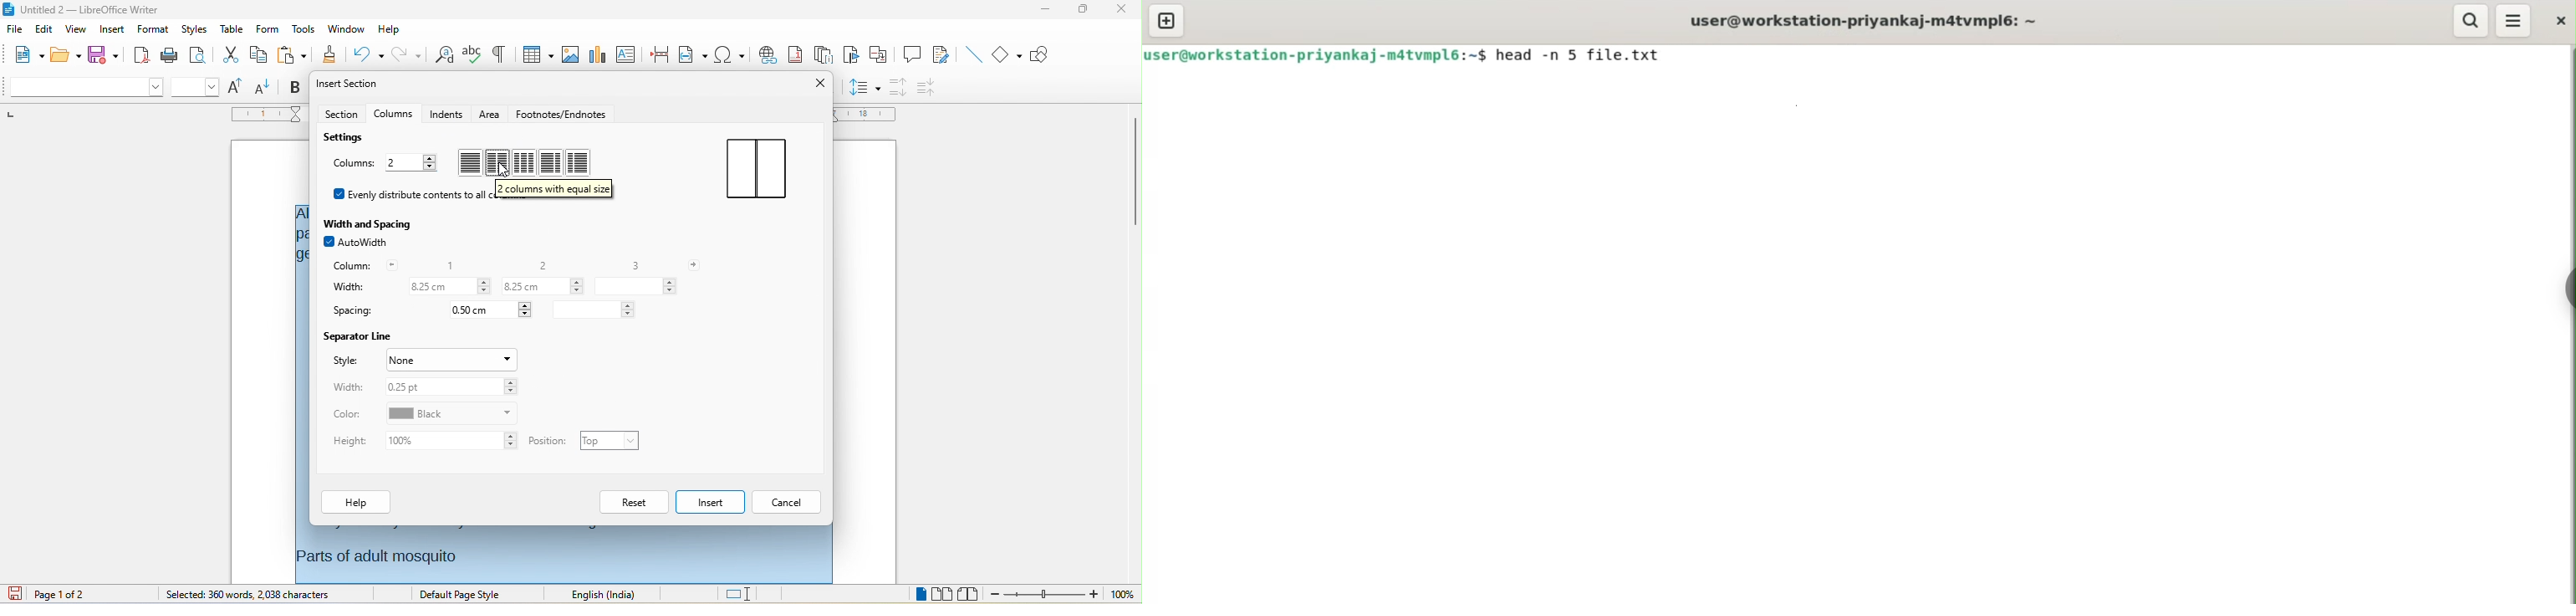 This screenshot has width=2576, height=616. What do you see at coordinates (365, 54) in the screenshot?
I see `undo` at bounding box center [365, 54].